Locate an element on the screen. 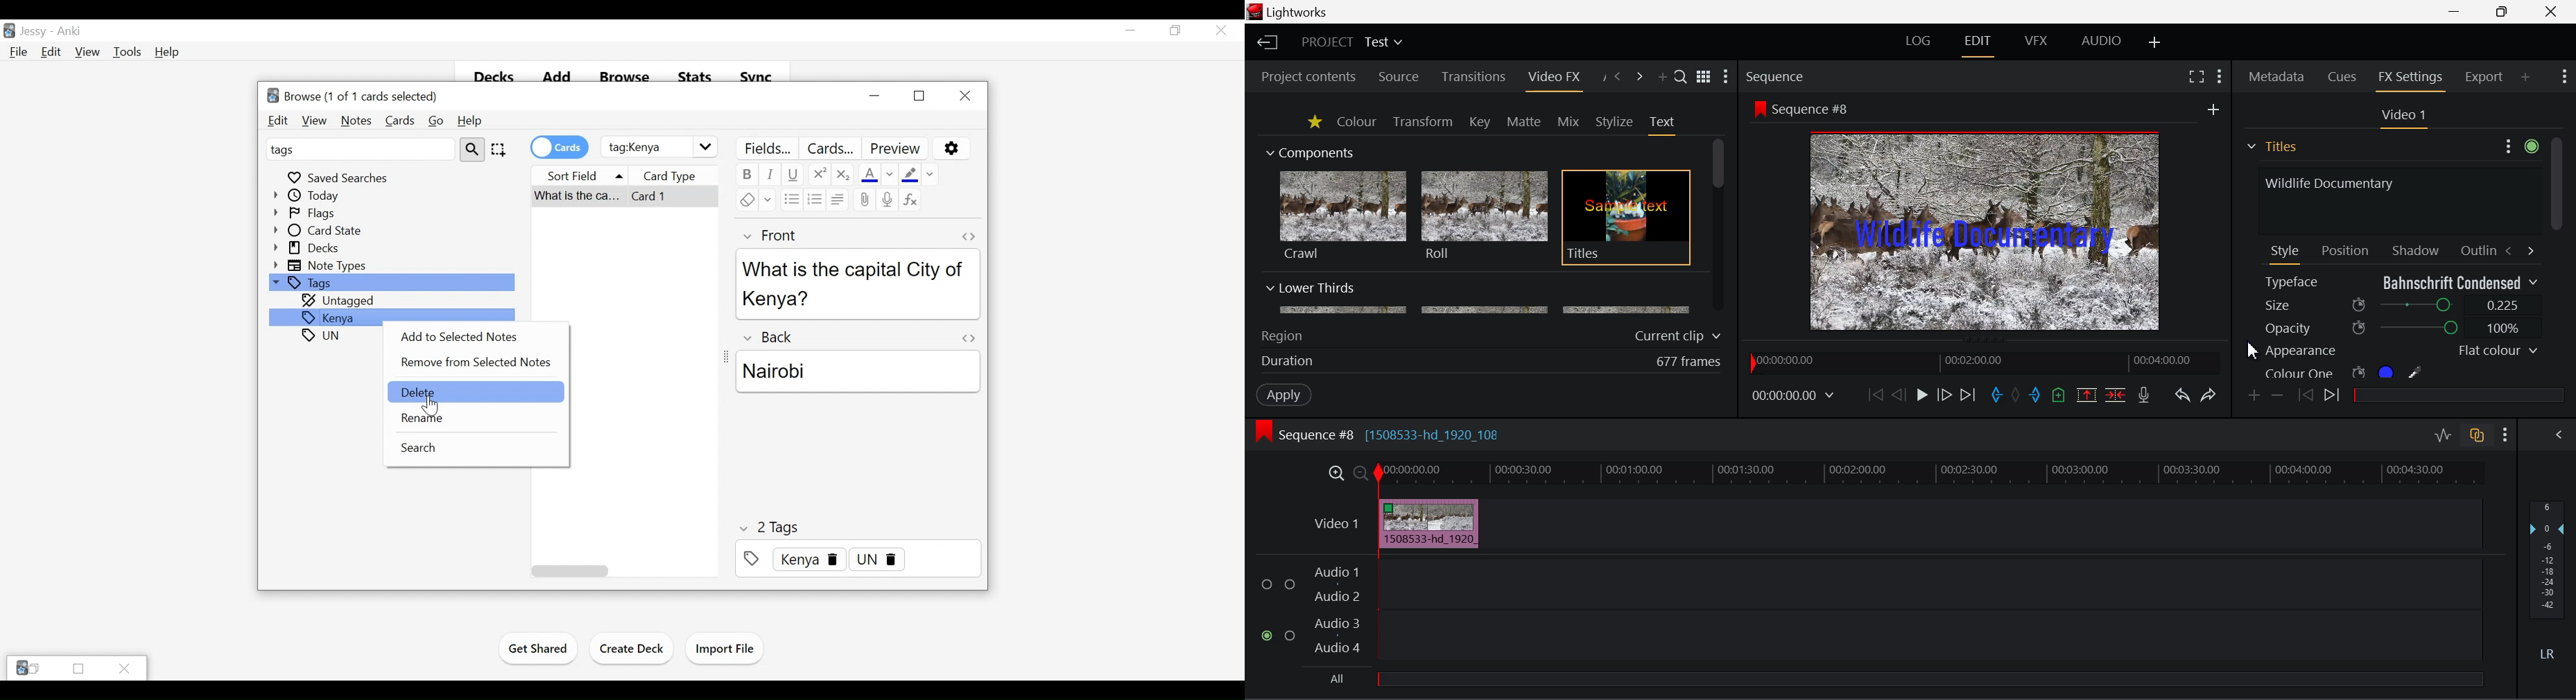 The width and height of the screenshot is (2576, 700). Restore is located at coordinates (1174, 30).